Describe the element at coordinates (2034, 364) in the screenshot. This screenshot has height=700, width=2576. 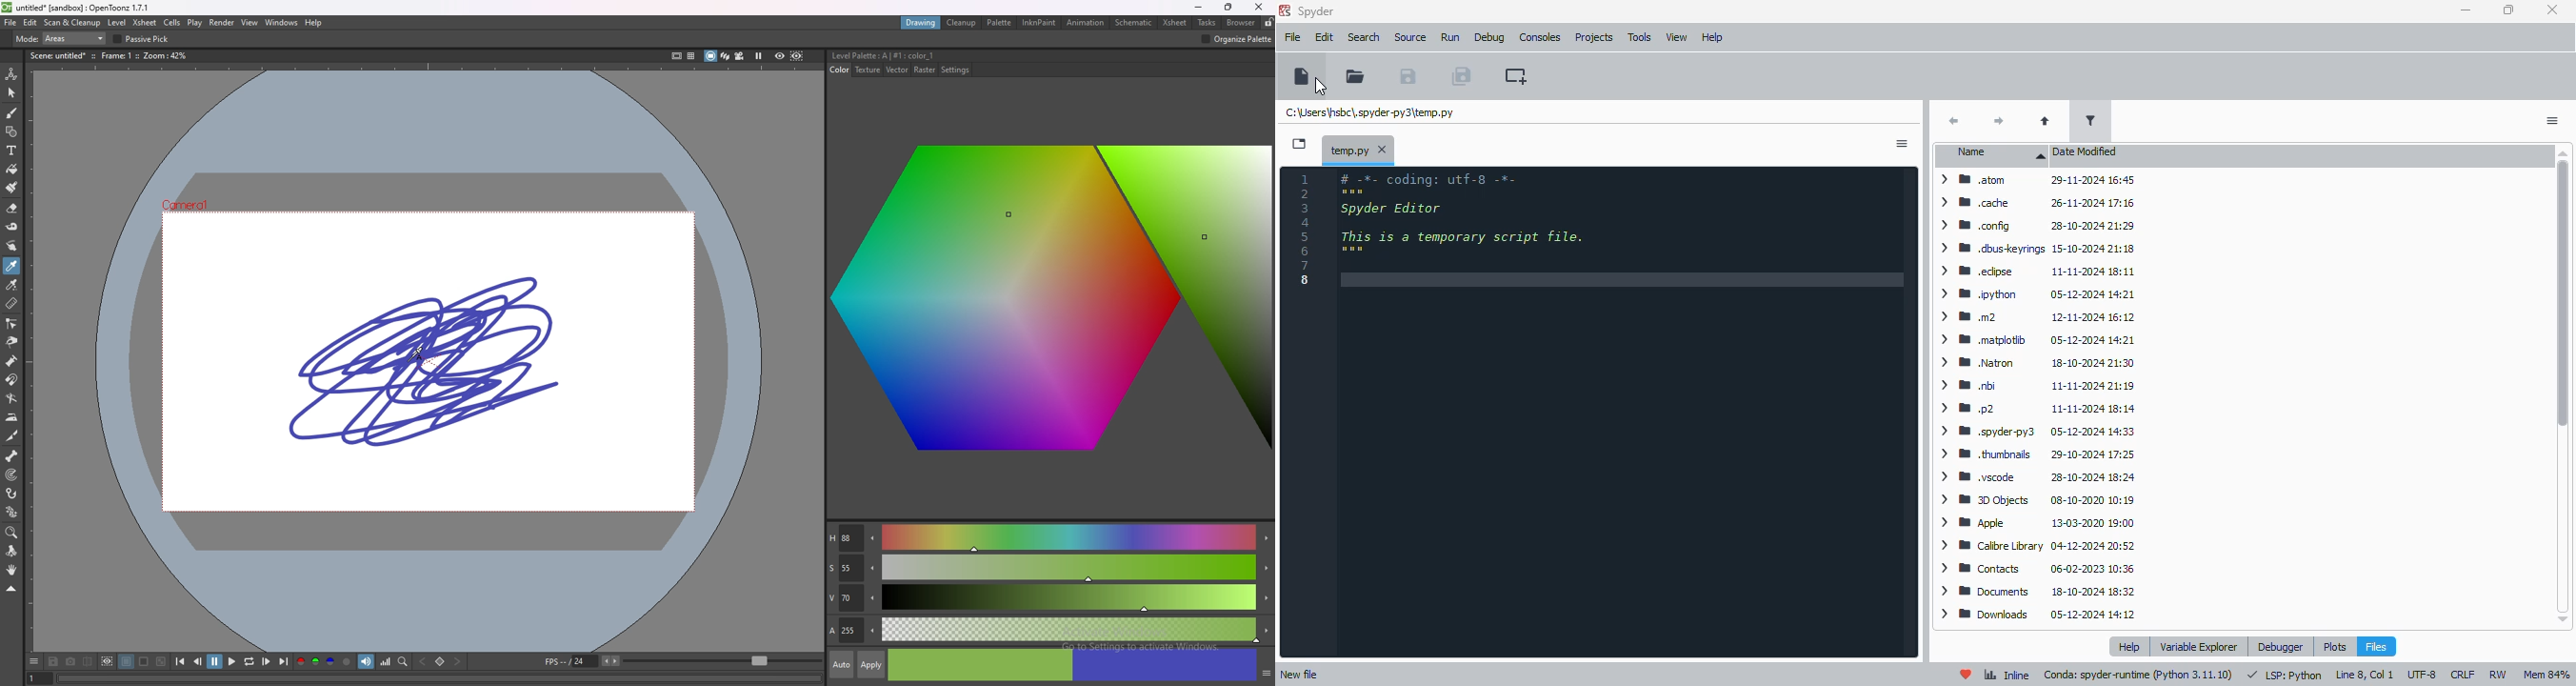
I see `> BW Natron 18-10-2024 21:30` at that location.